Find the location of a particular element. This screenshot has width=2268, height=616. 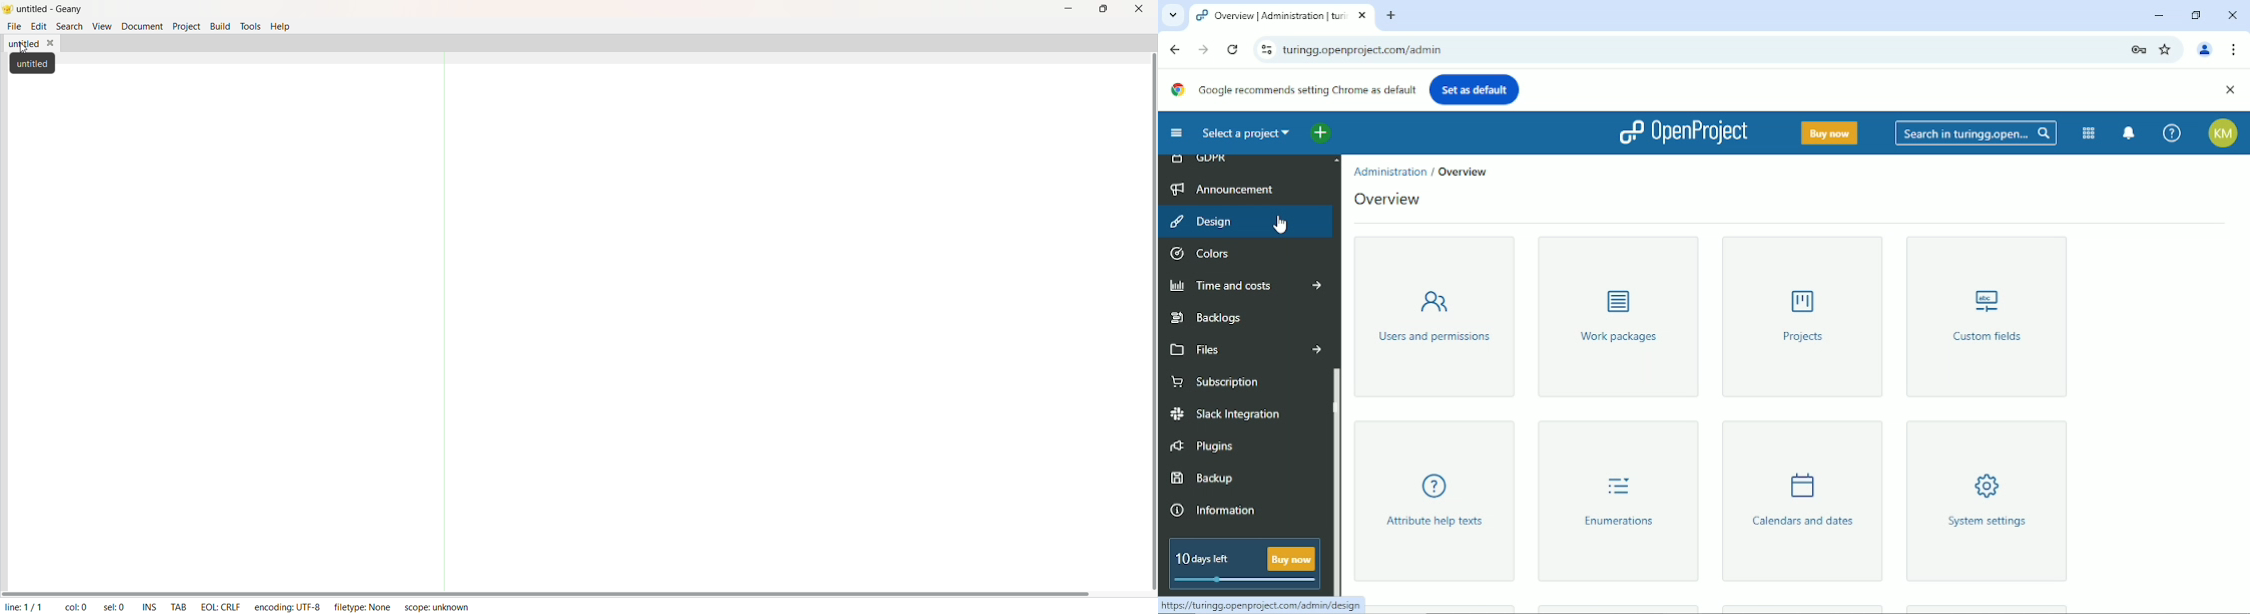

Calendars and dates is located at coordinates (1801, 501).